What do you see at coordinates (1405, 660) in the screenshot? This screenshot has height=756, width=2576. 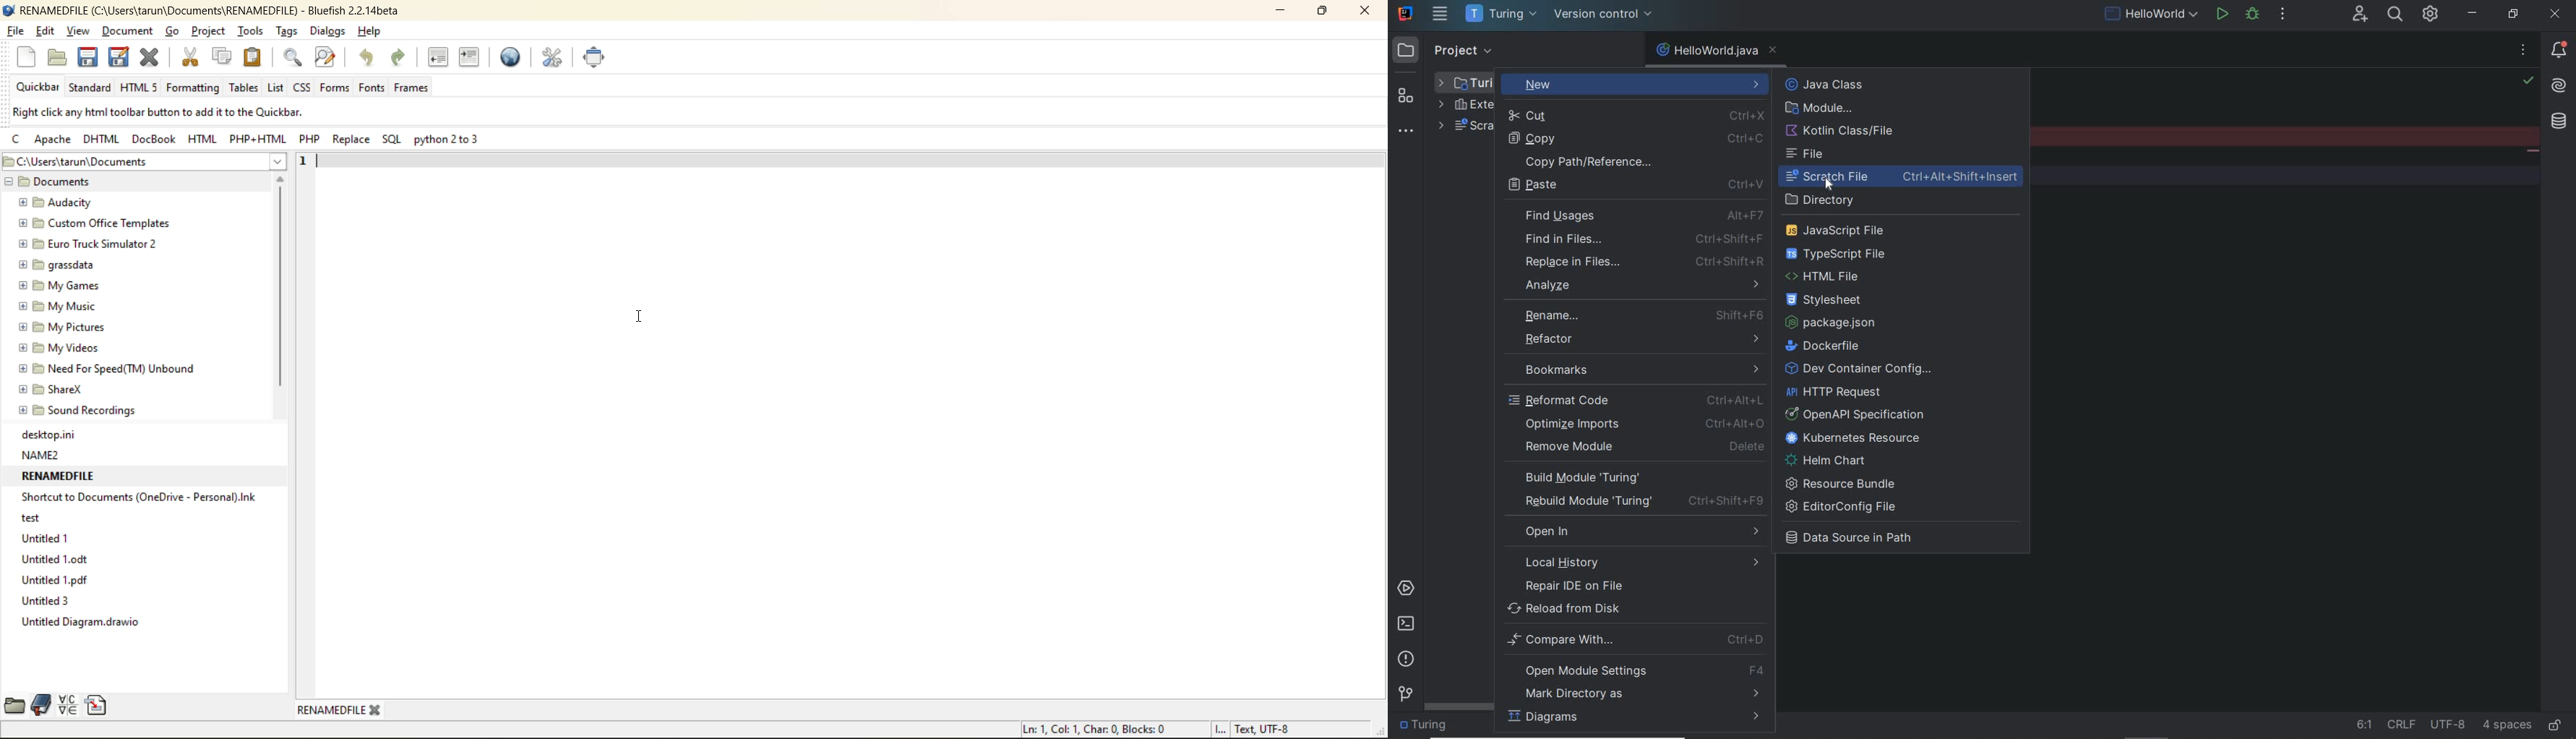 I see `problems` at bounding box center [1405, 660].